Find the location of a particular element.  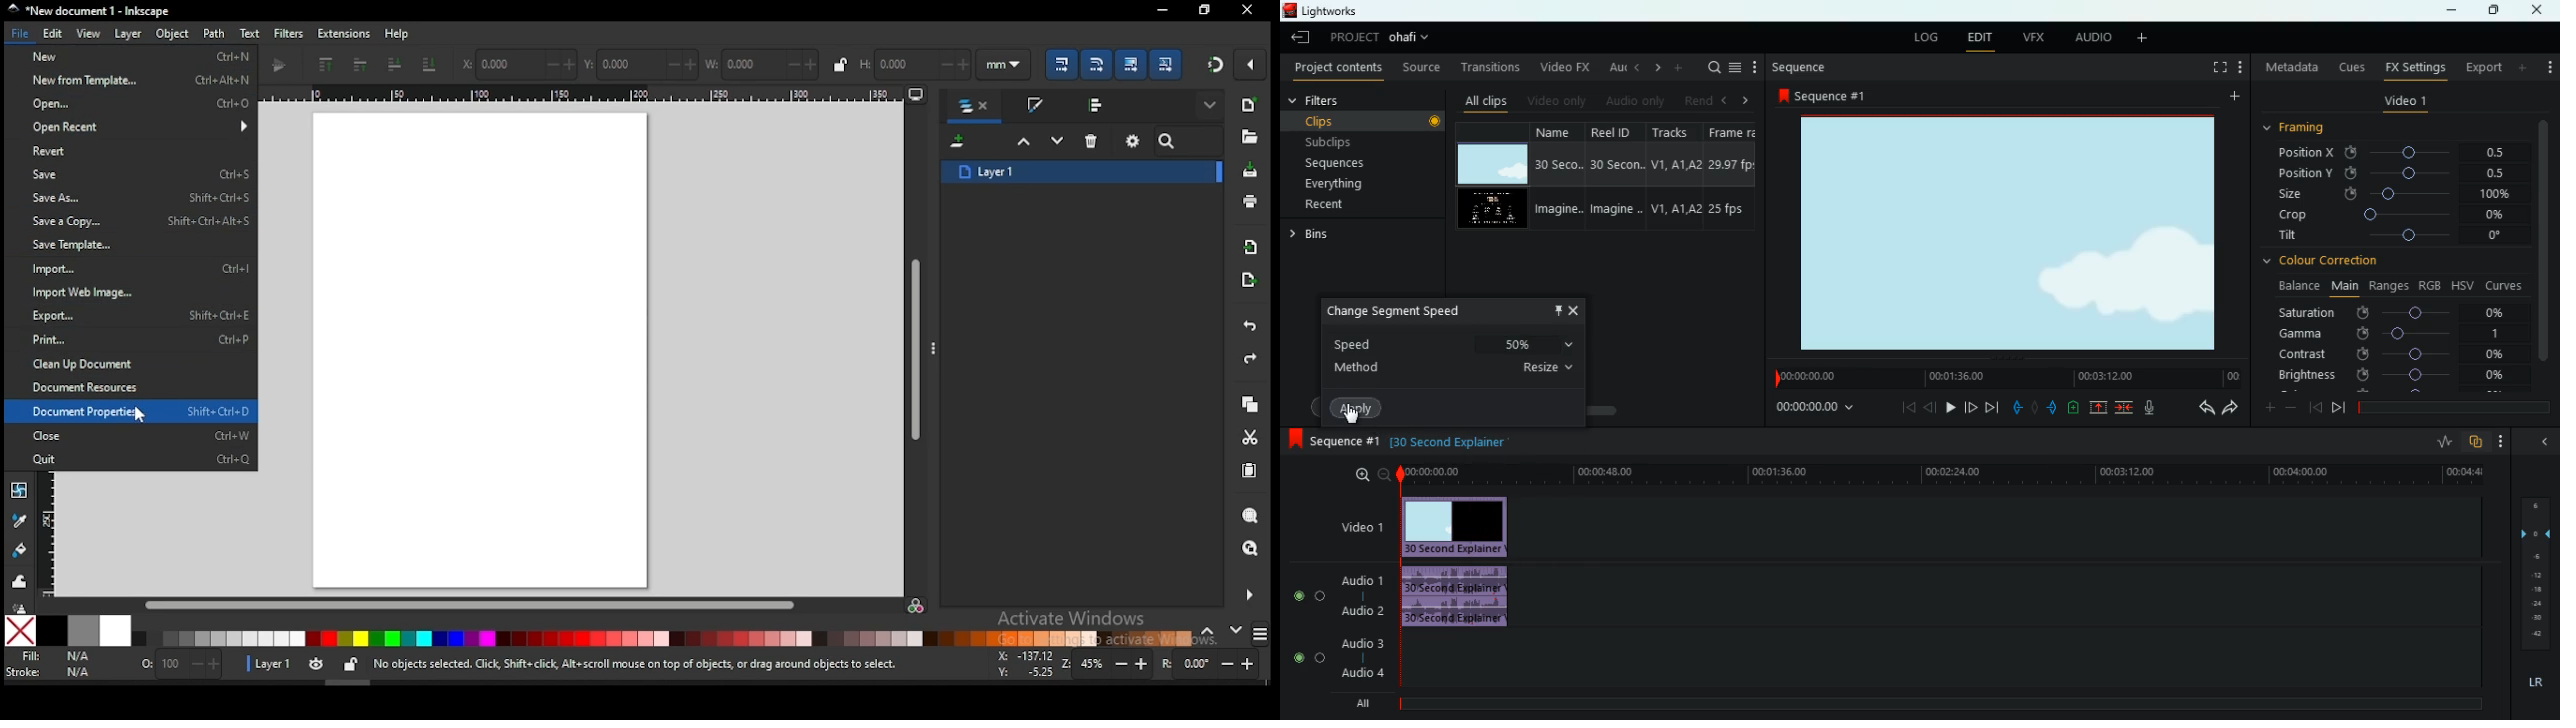

rotation is located at coordinates (1214, 664).